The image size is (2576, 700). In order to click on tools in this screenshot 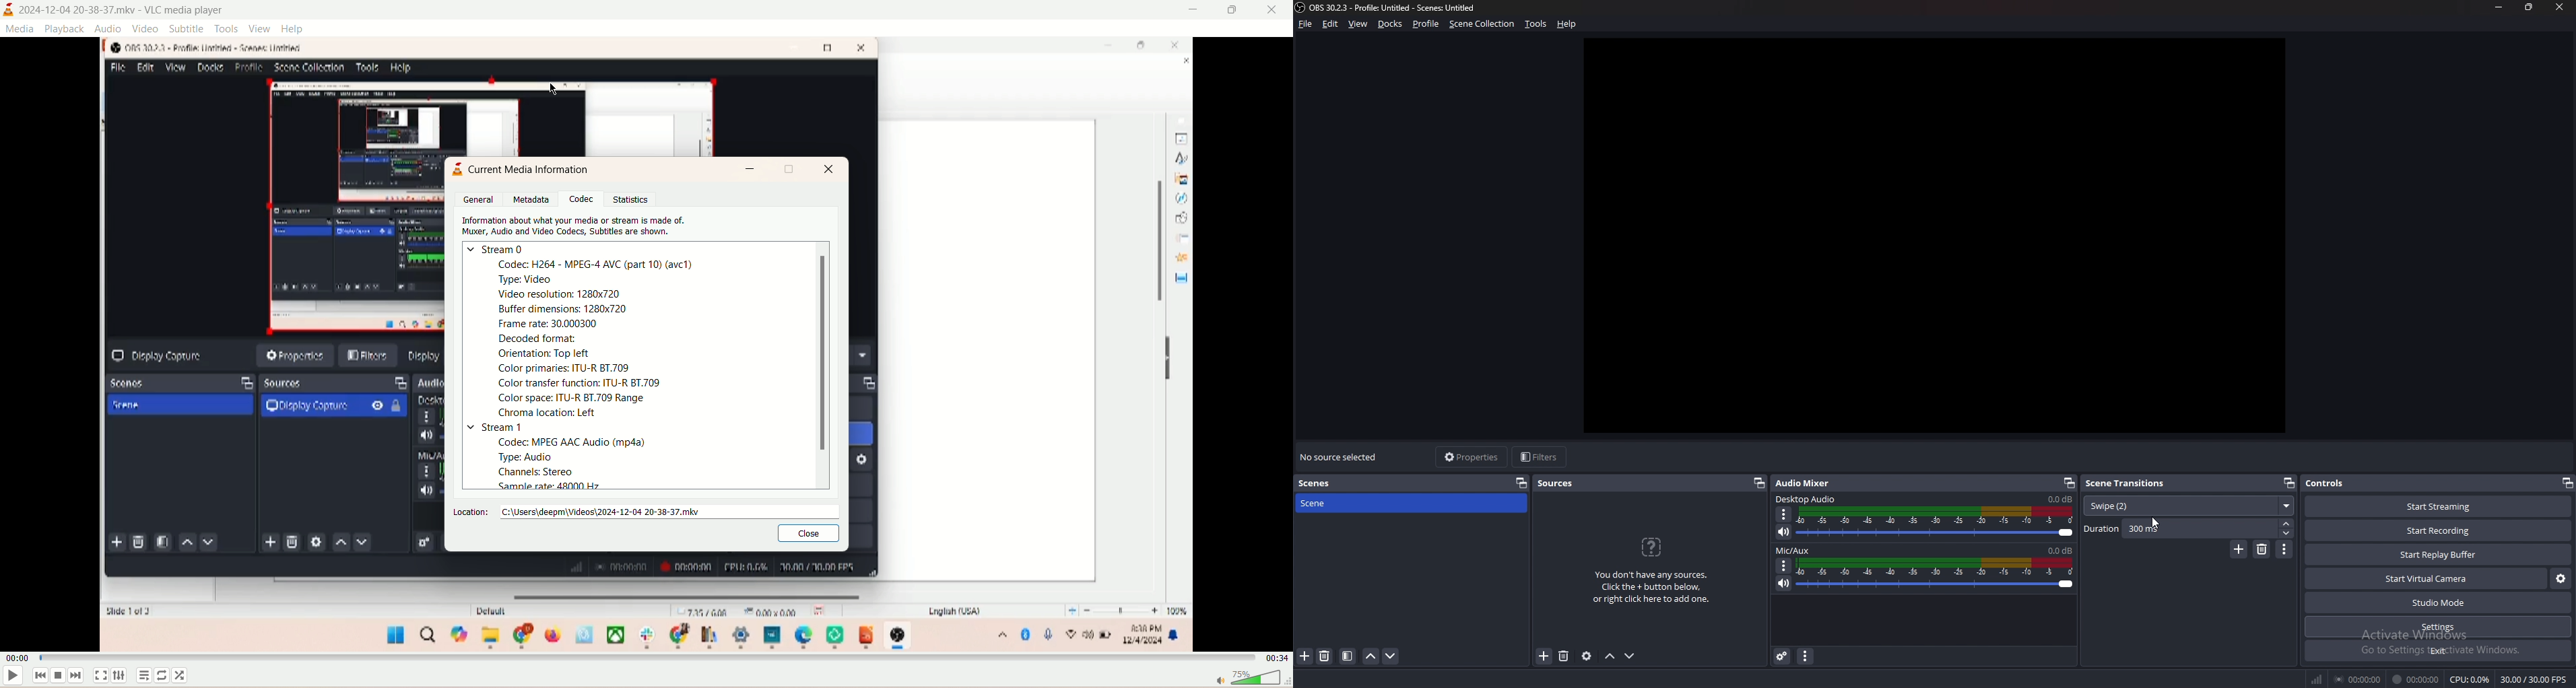, I will do `click(1536, 23)`.